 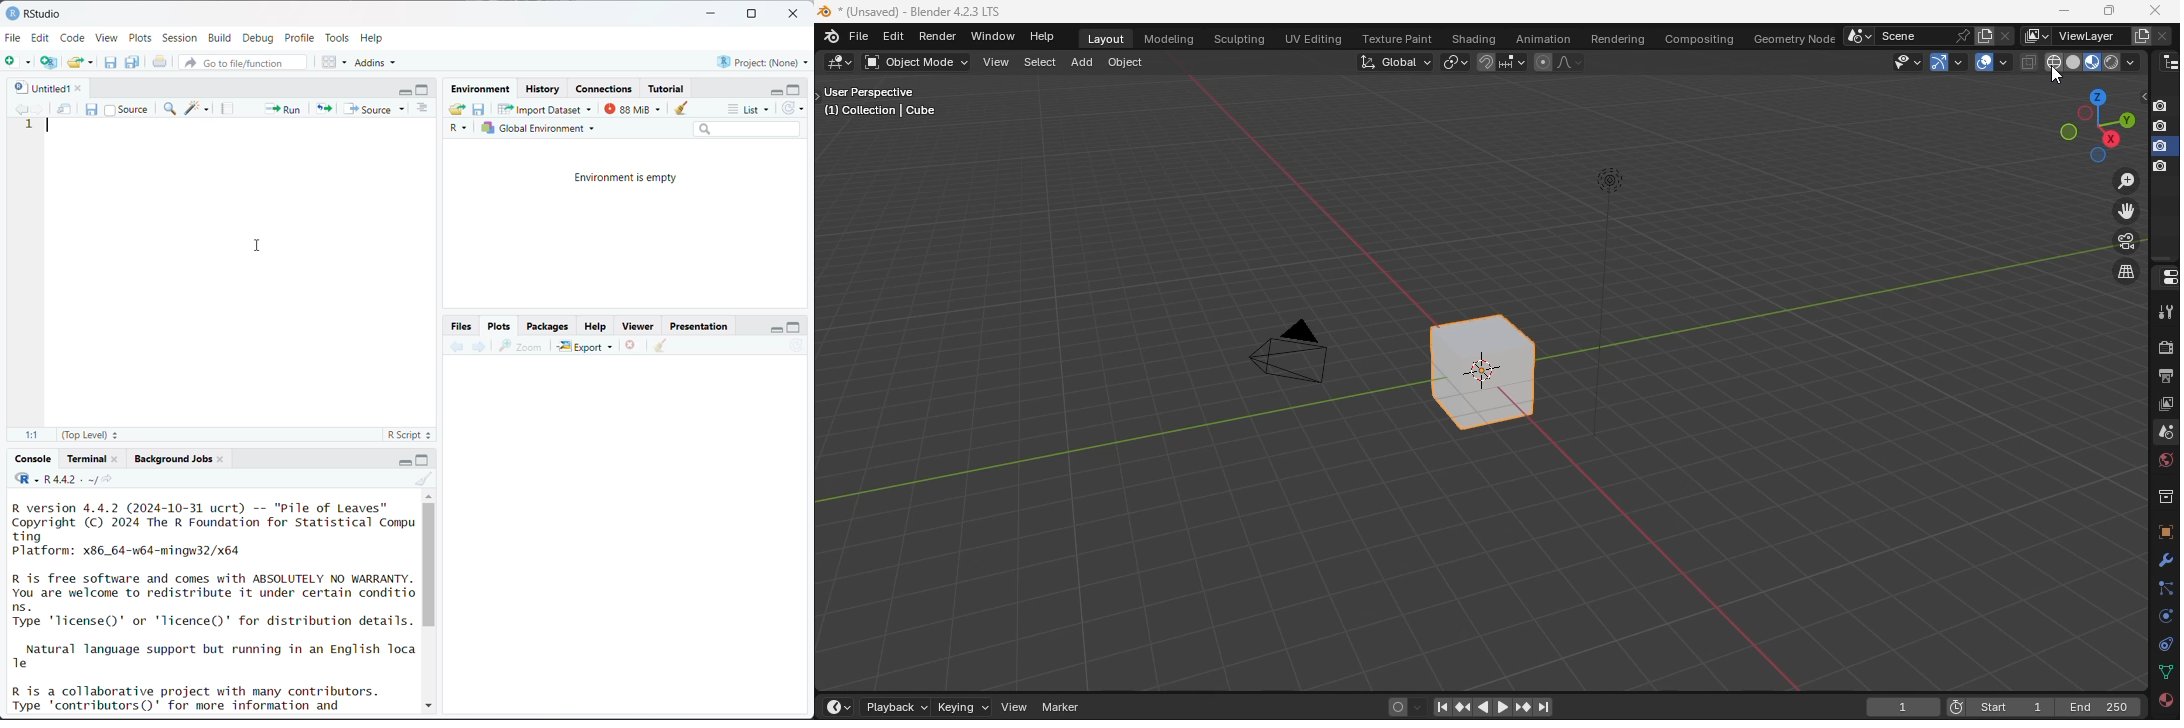 I want to click on Background jobs, so click(x=173, y=459).